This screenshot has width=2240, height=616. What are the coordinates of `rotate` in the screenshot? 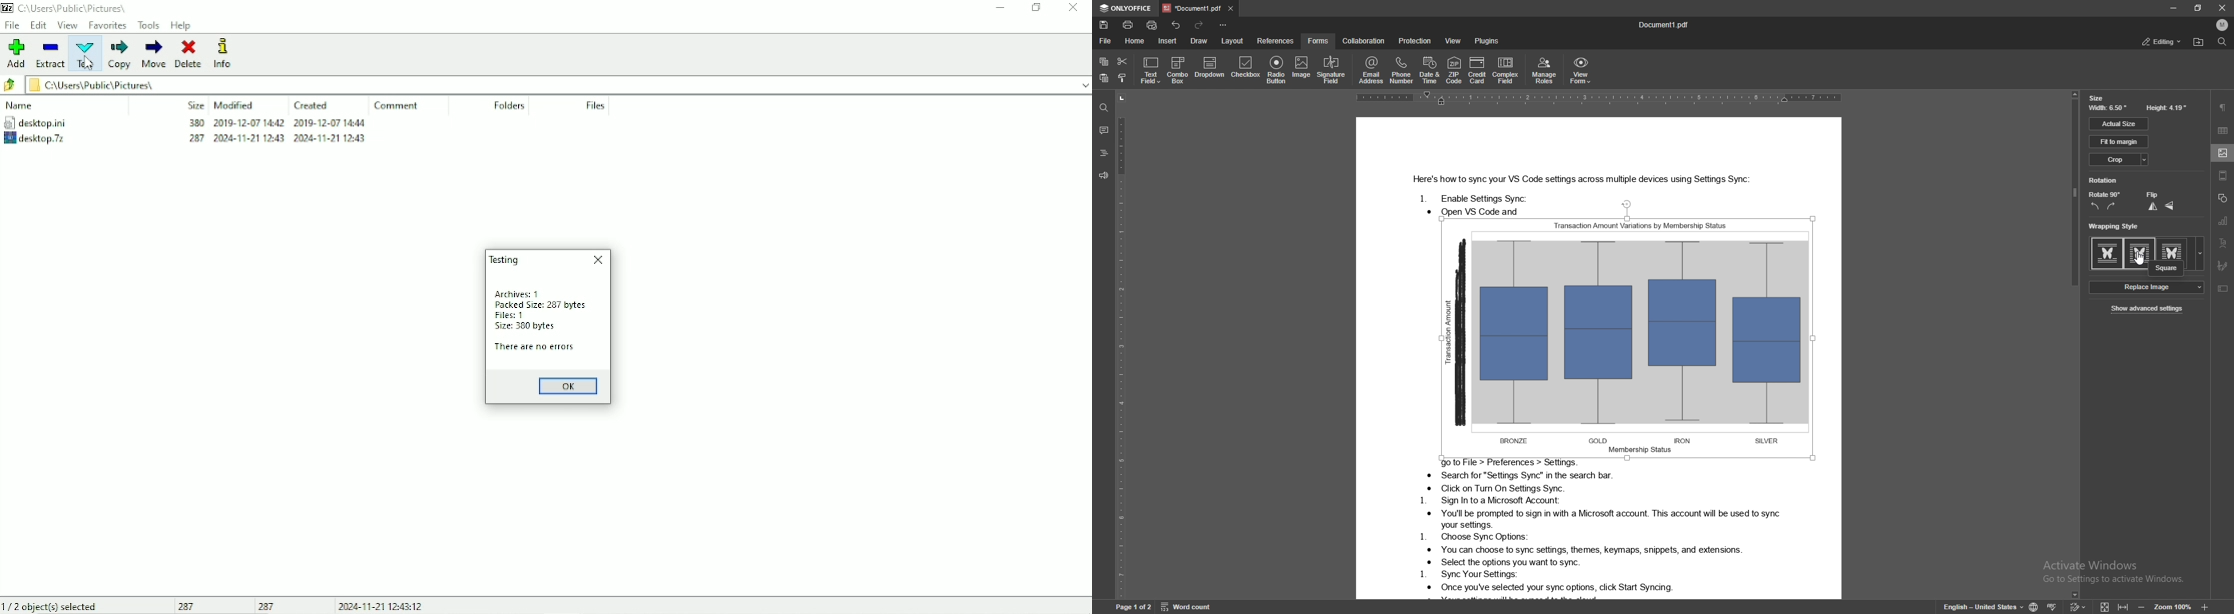 It's located at (2094, 208).